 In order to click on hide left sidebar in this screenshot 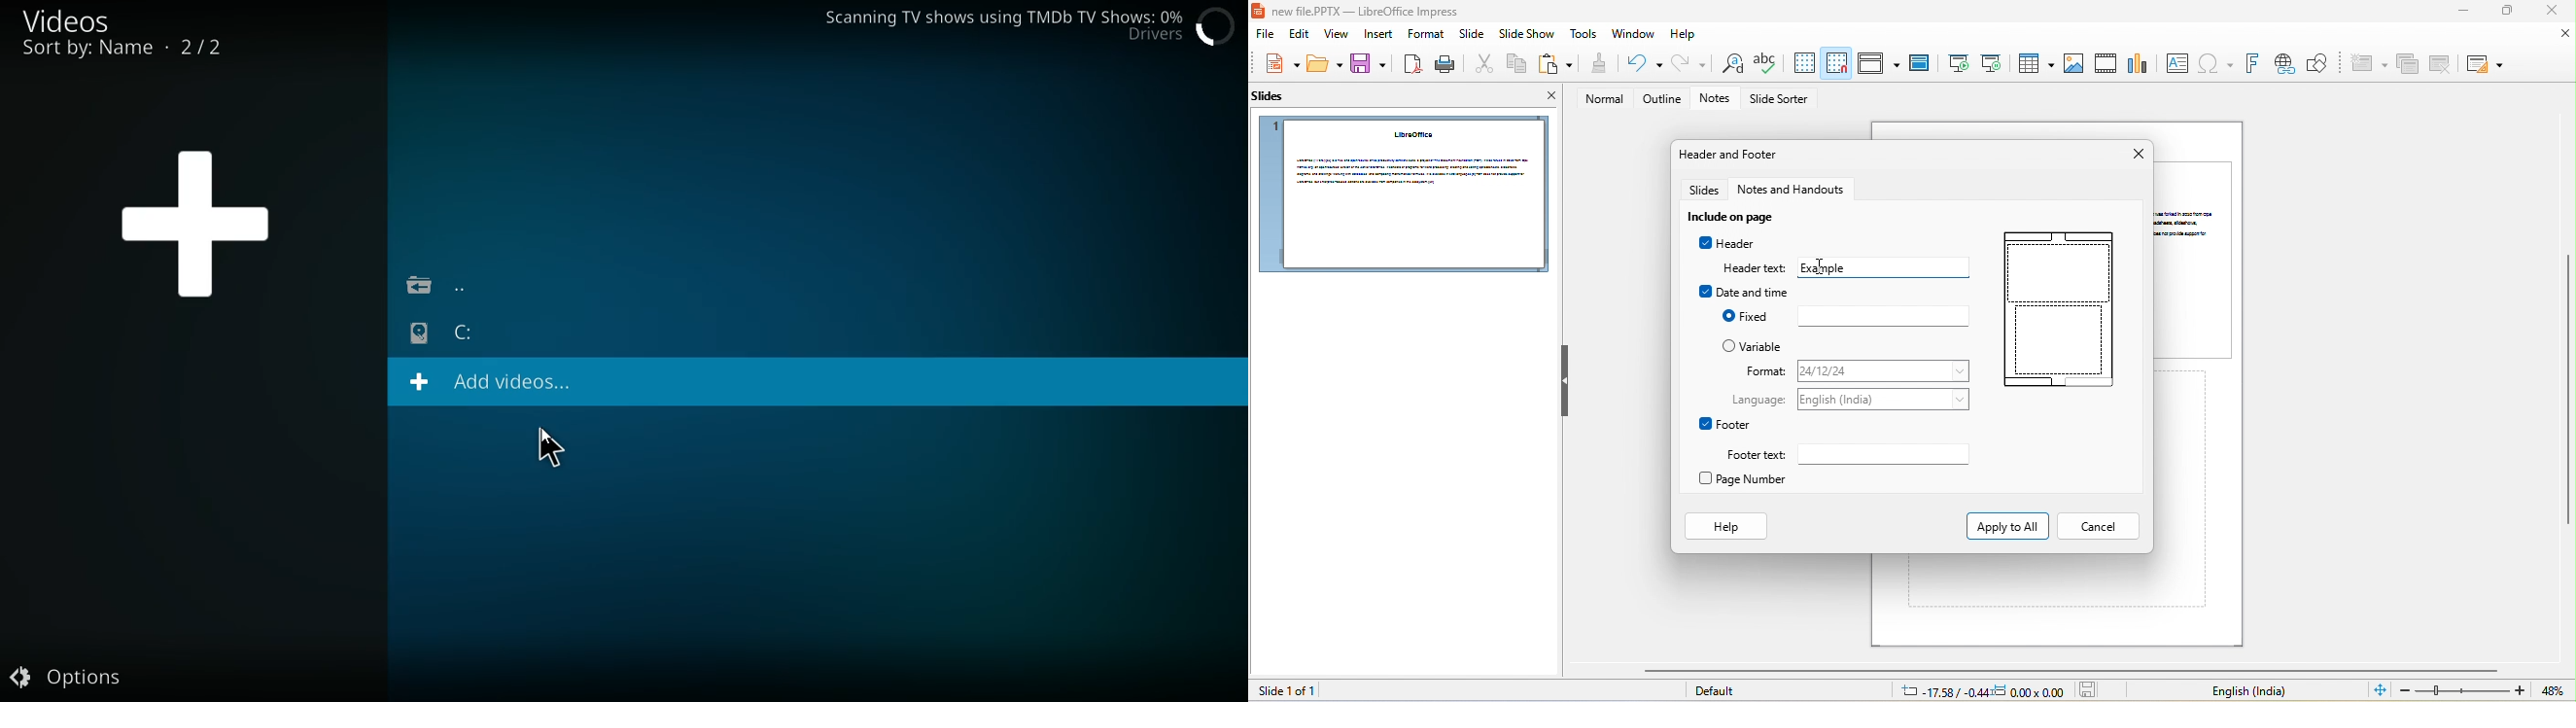, I will do `click(1565, 380)`.